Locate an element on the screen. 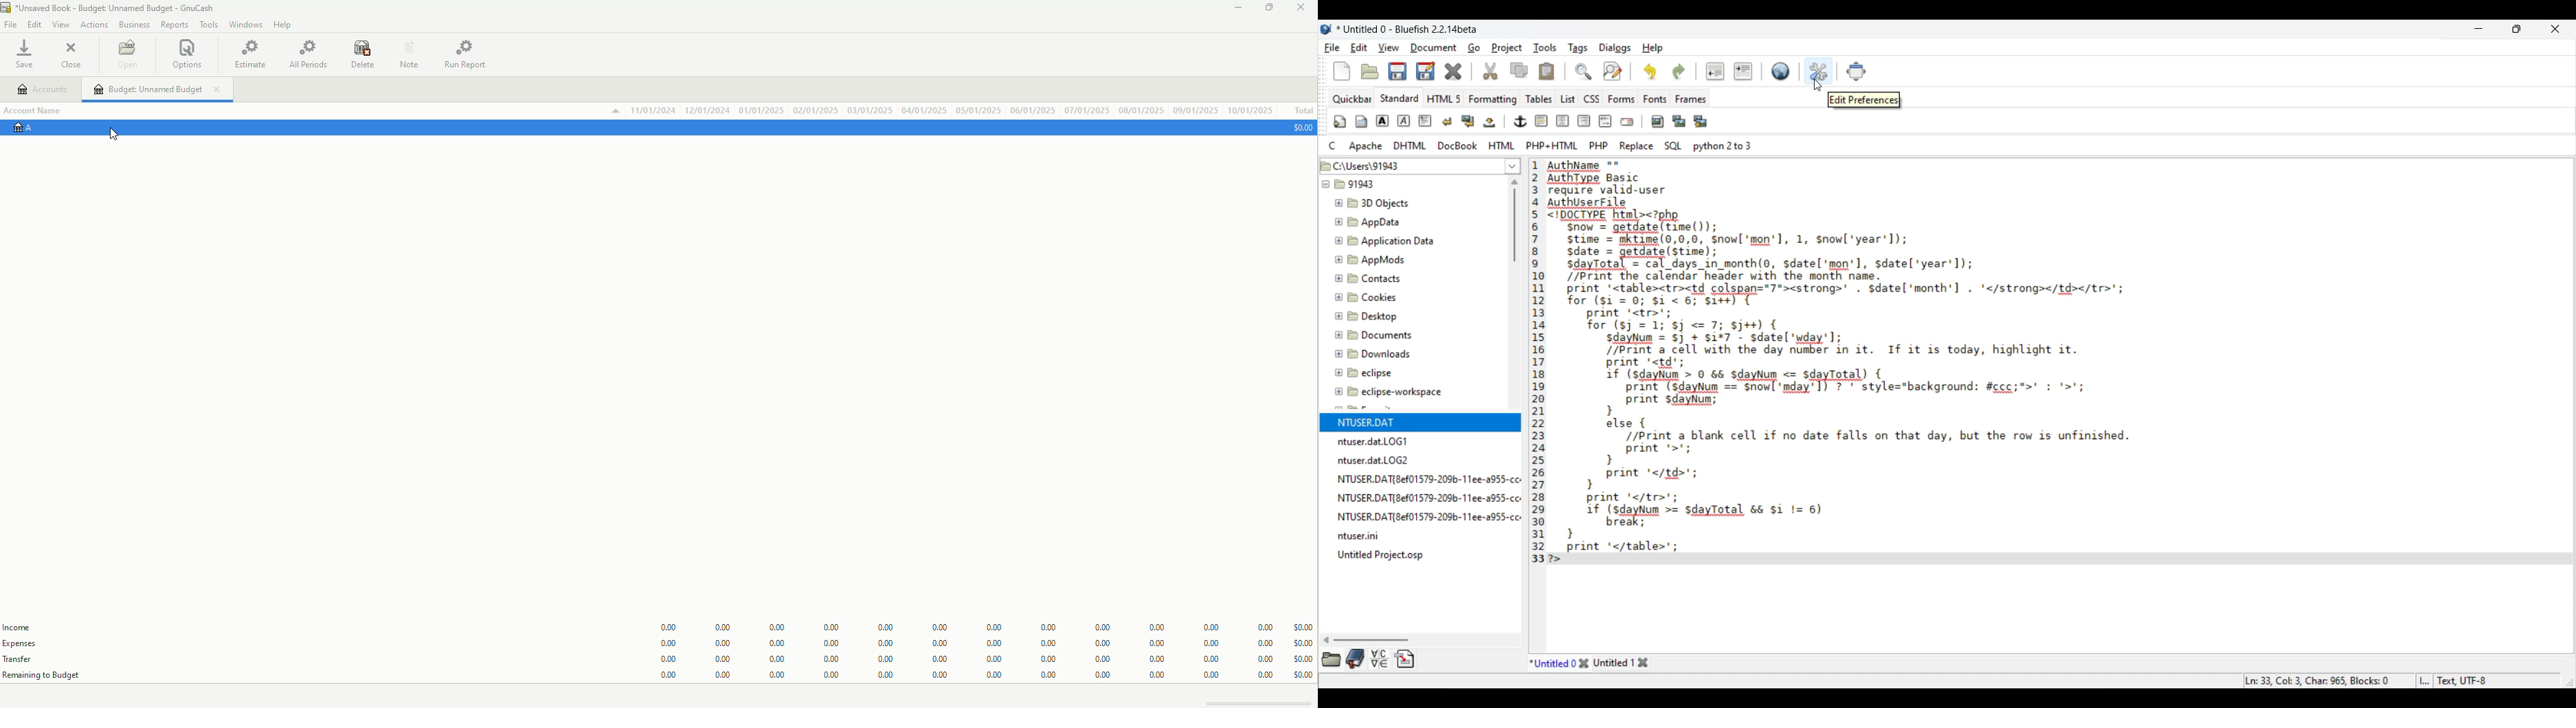 This screenshot has width=2576, height=728. Horizontal slide bar is located at coordinates (1365, 640).